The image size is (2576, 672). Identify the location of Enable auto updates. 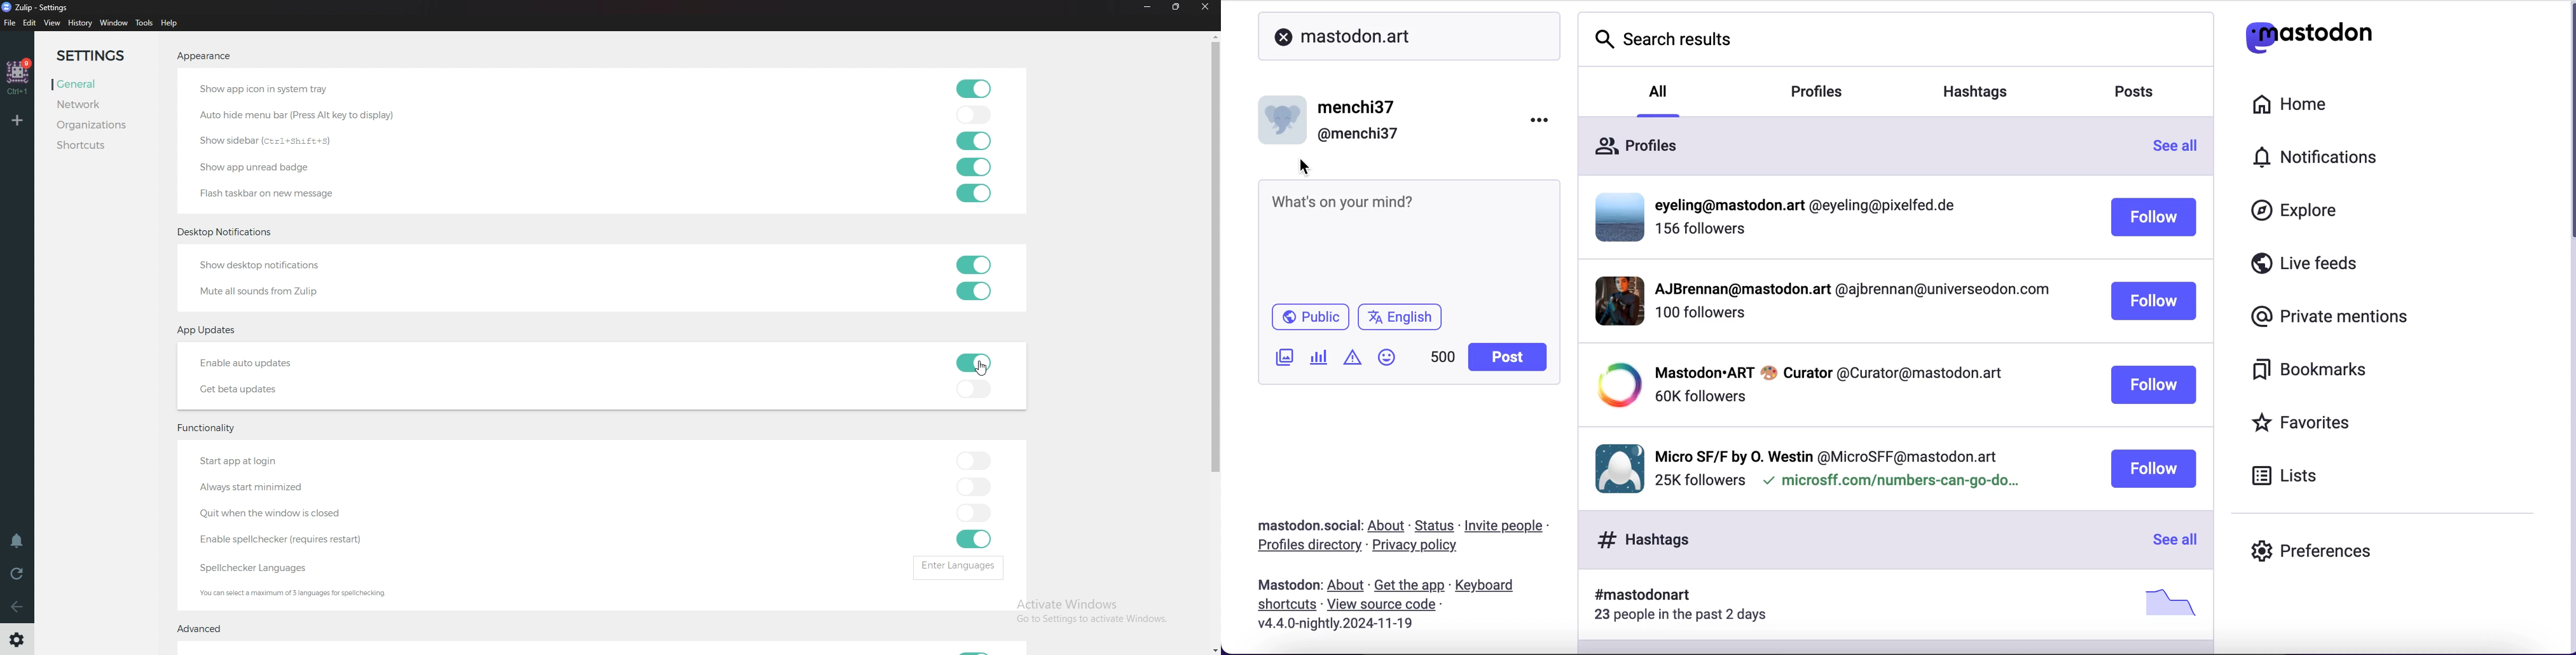
(264, 363).